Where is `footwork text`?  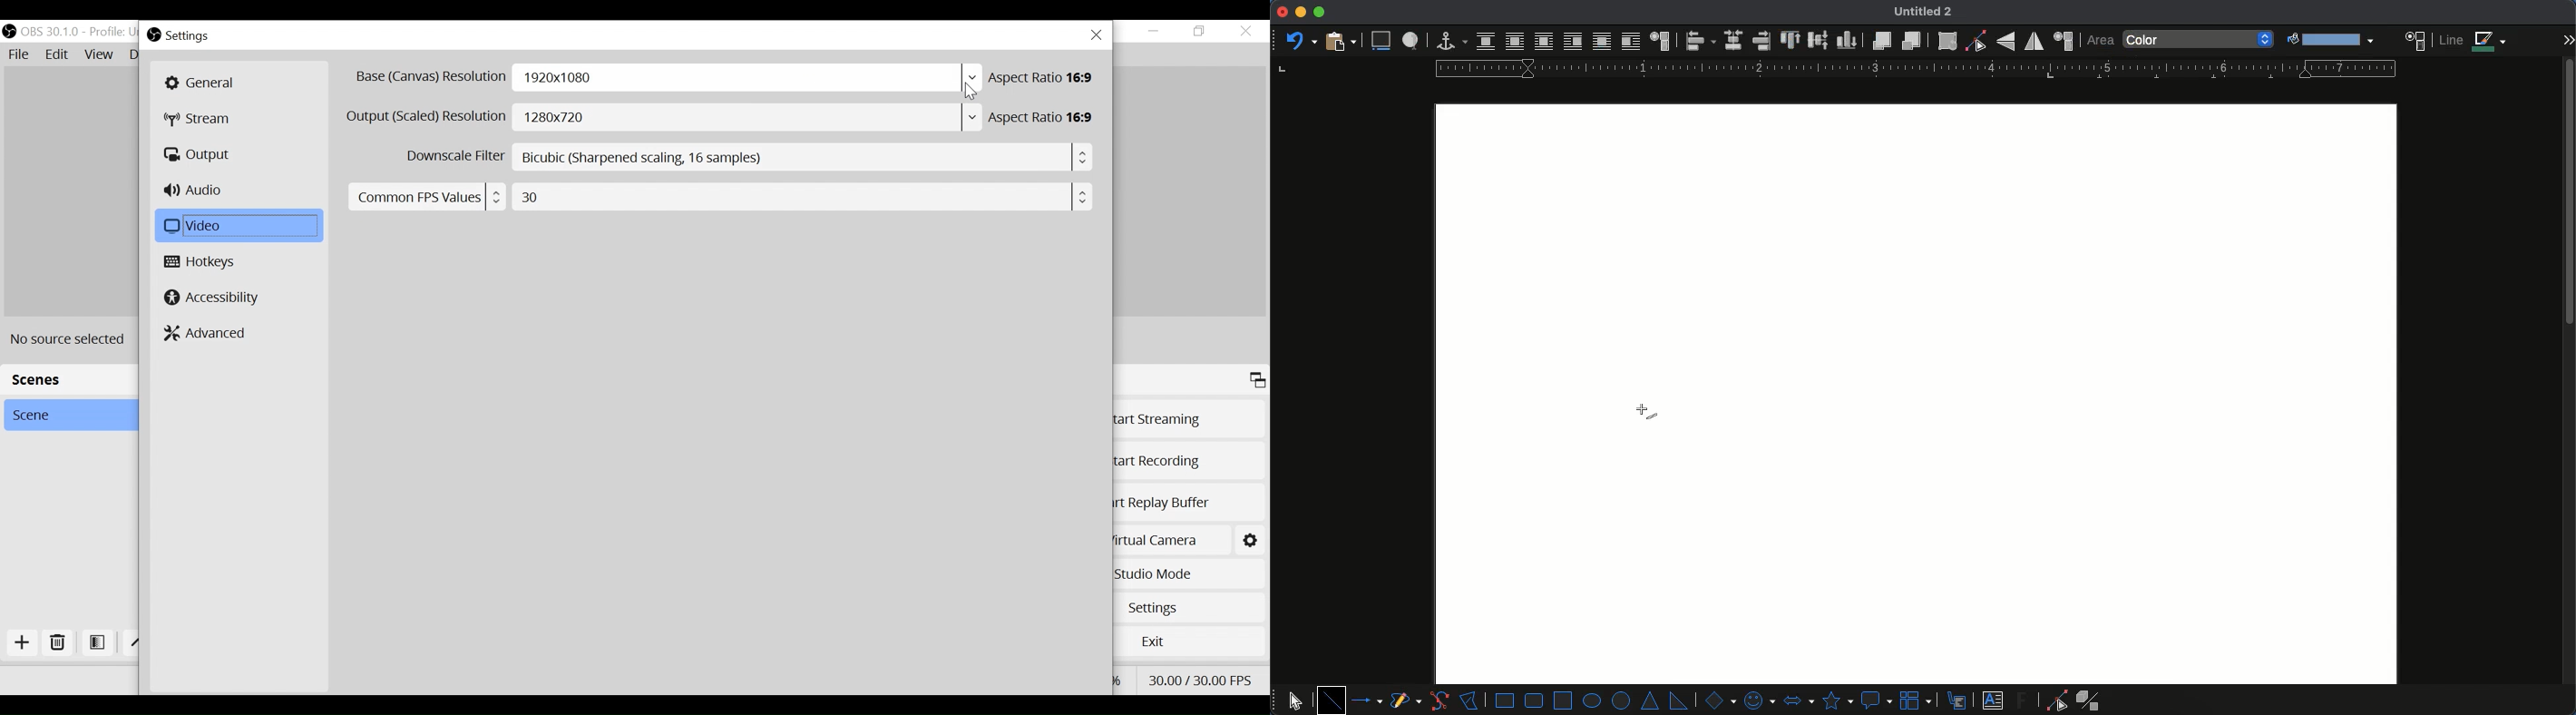 footwork text is located at coordinates (2025, 700).